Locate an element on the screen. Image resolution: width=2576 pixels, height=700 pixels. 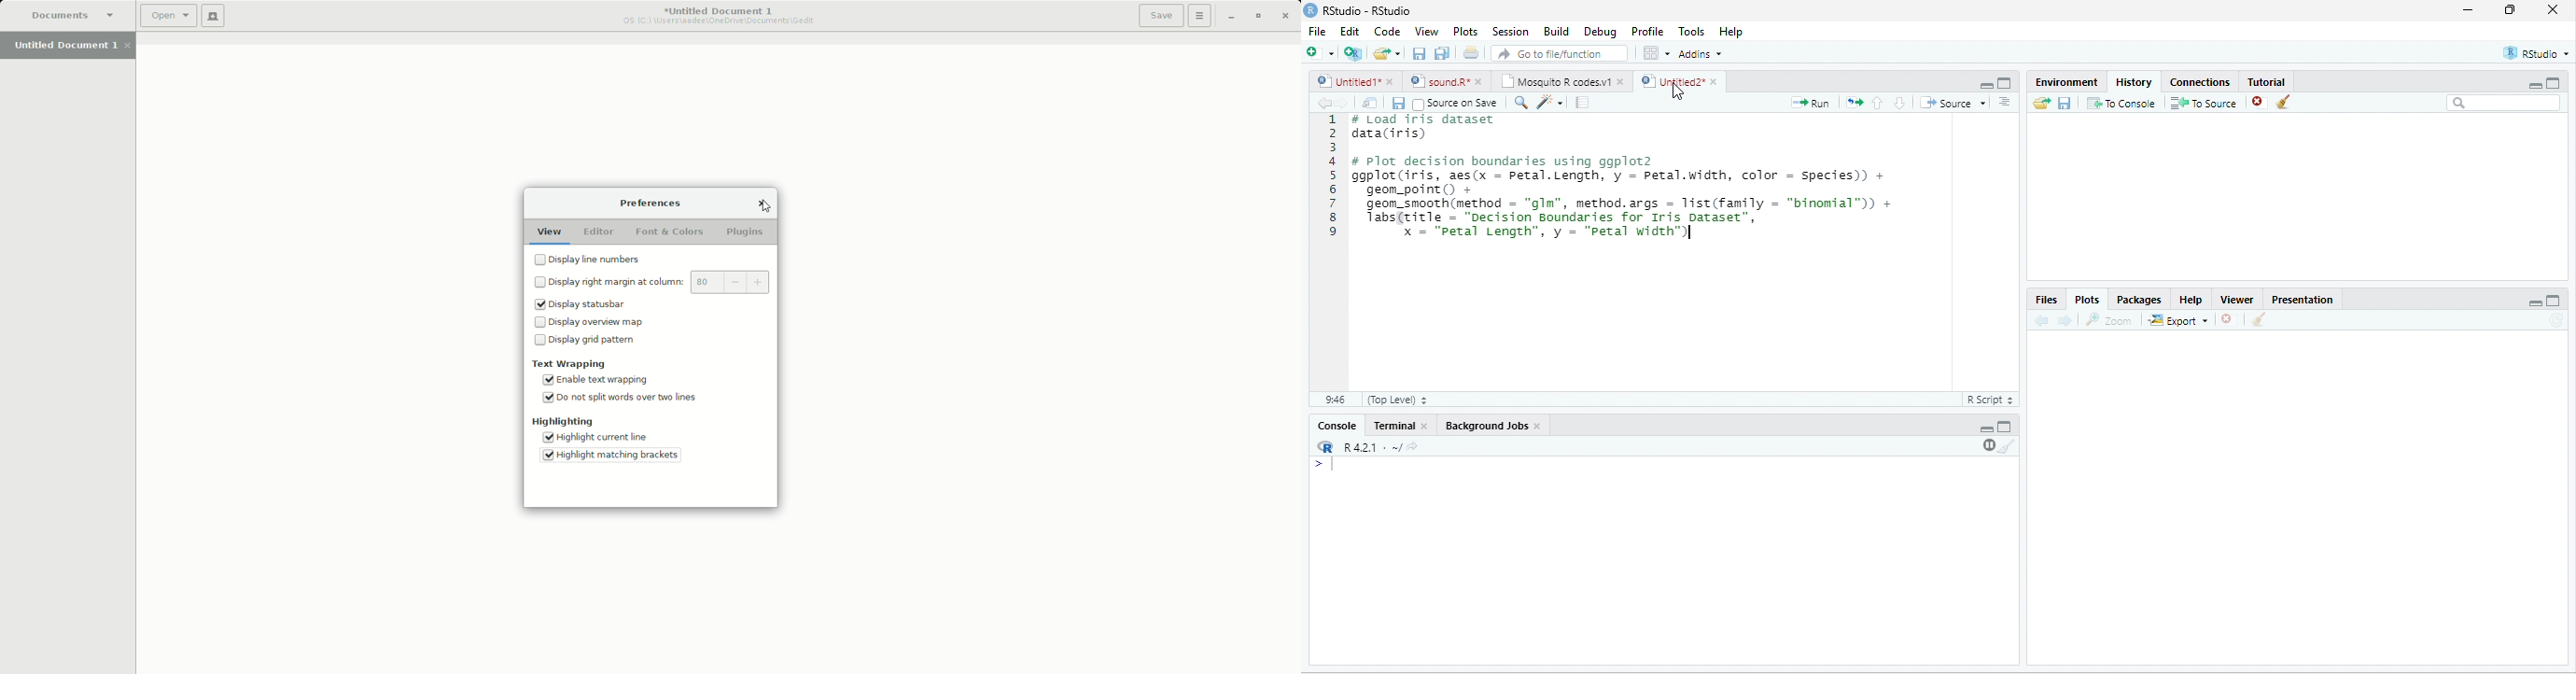
Files is located at coordinates (2045, 301).